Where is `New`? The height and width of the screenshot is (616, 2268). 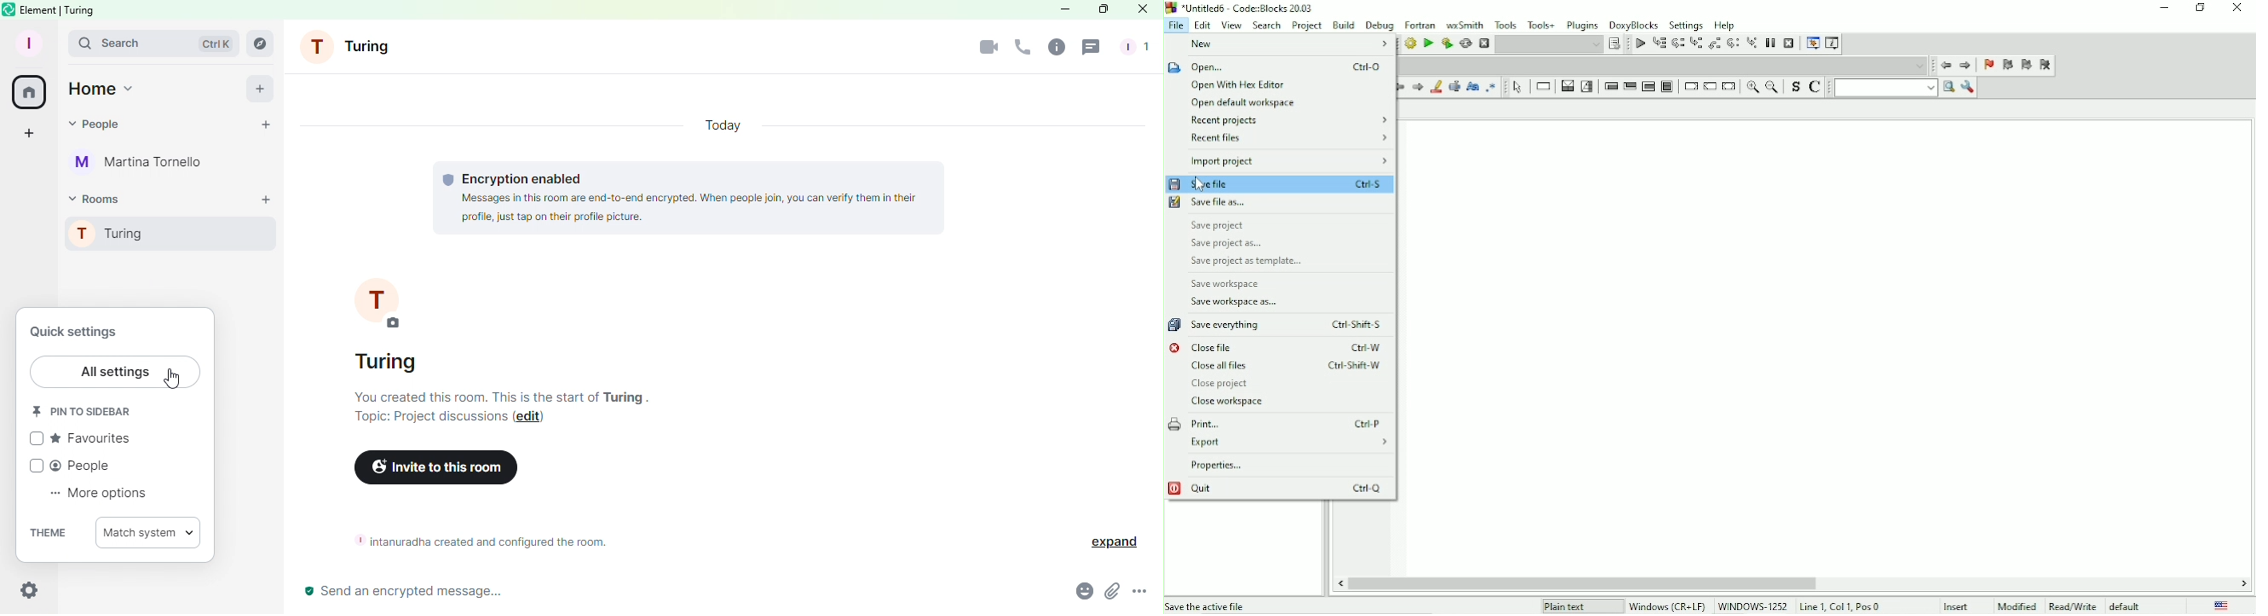 New is located at coordinates (1211, 44).